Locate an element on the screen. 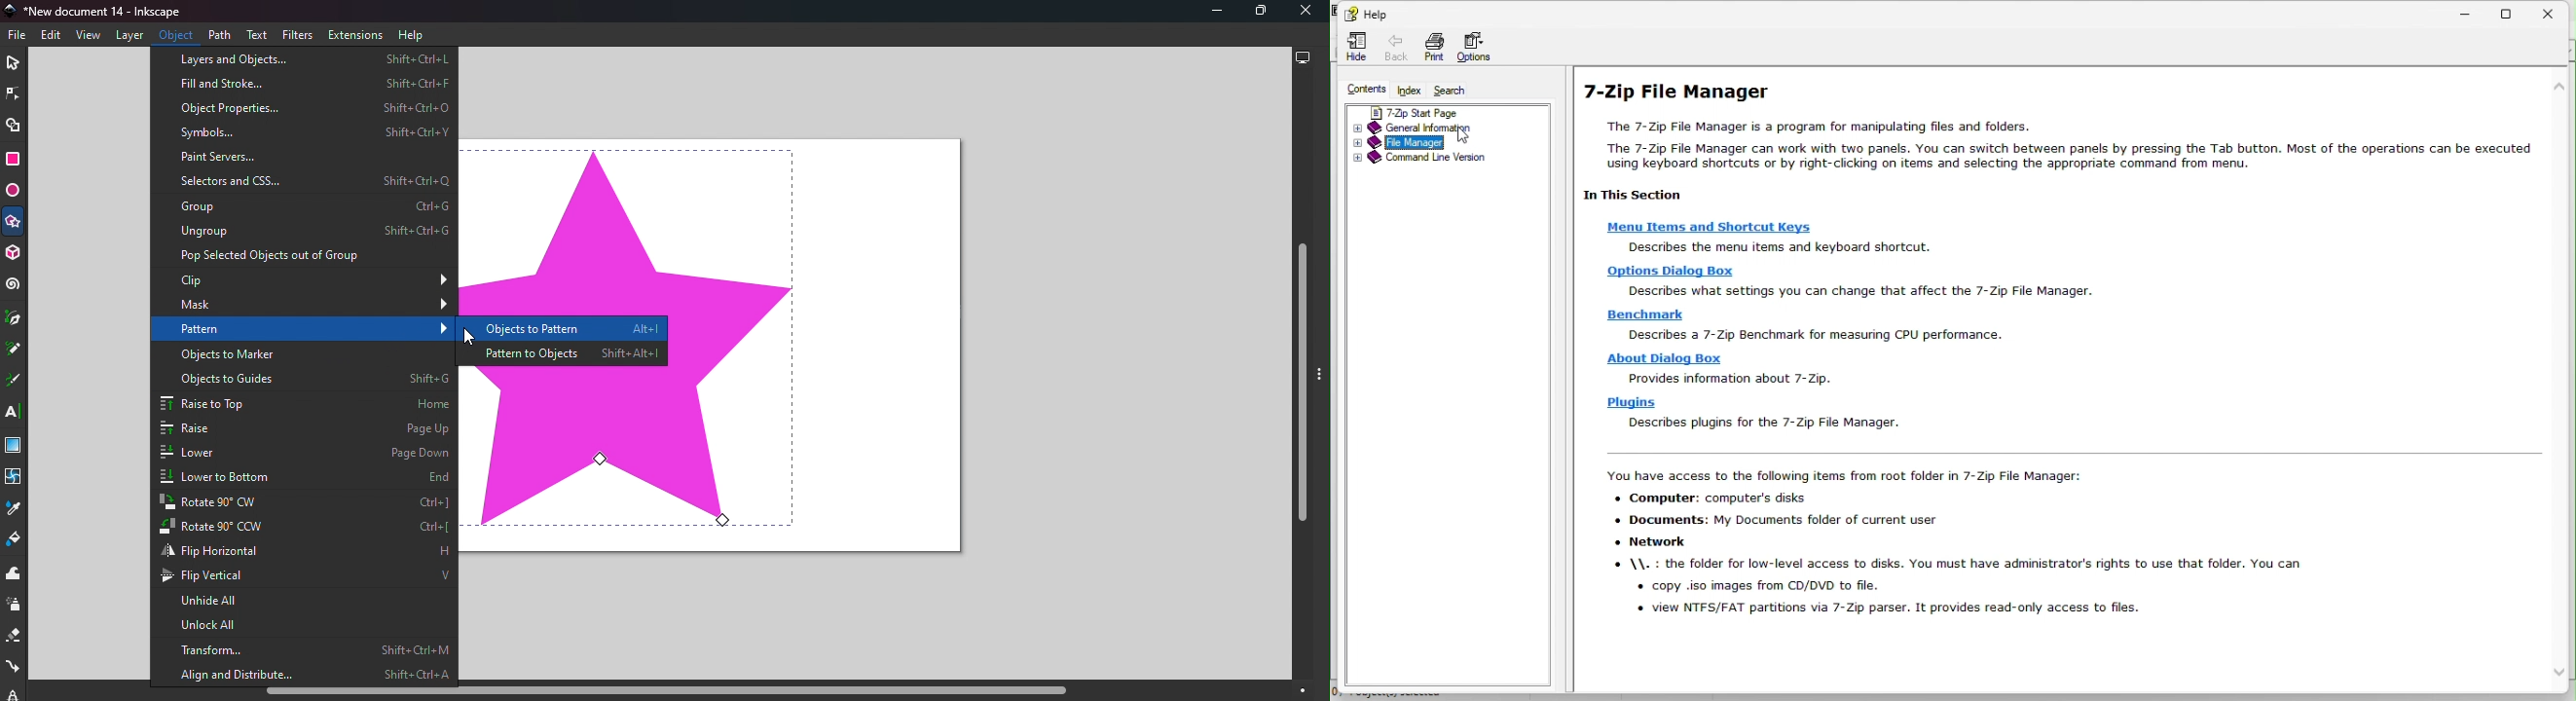  Maximize tool is located at coordinates (1256, 11).